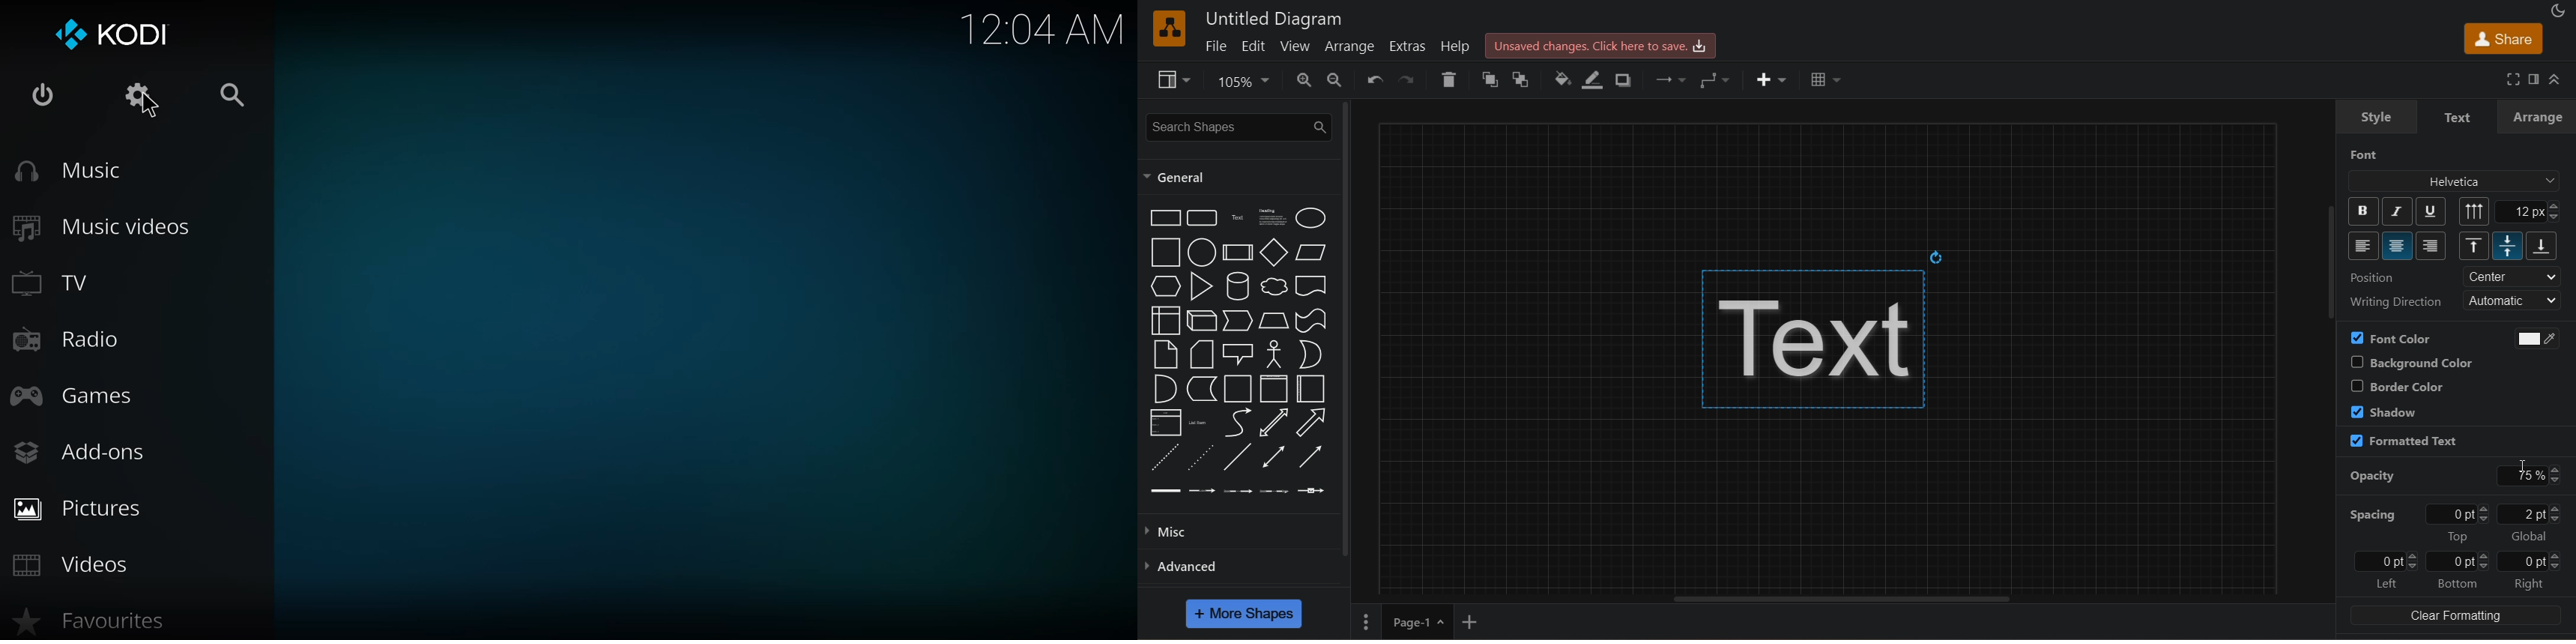  What do you see at coordinates (1771, 79) in the screenshot?
I see `insert` at bounding box center [1771, 79].